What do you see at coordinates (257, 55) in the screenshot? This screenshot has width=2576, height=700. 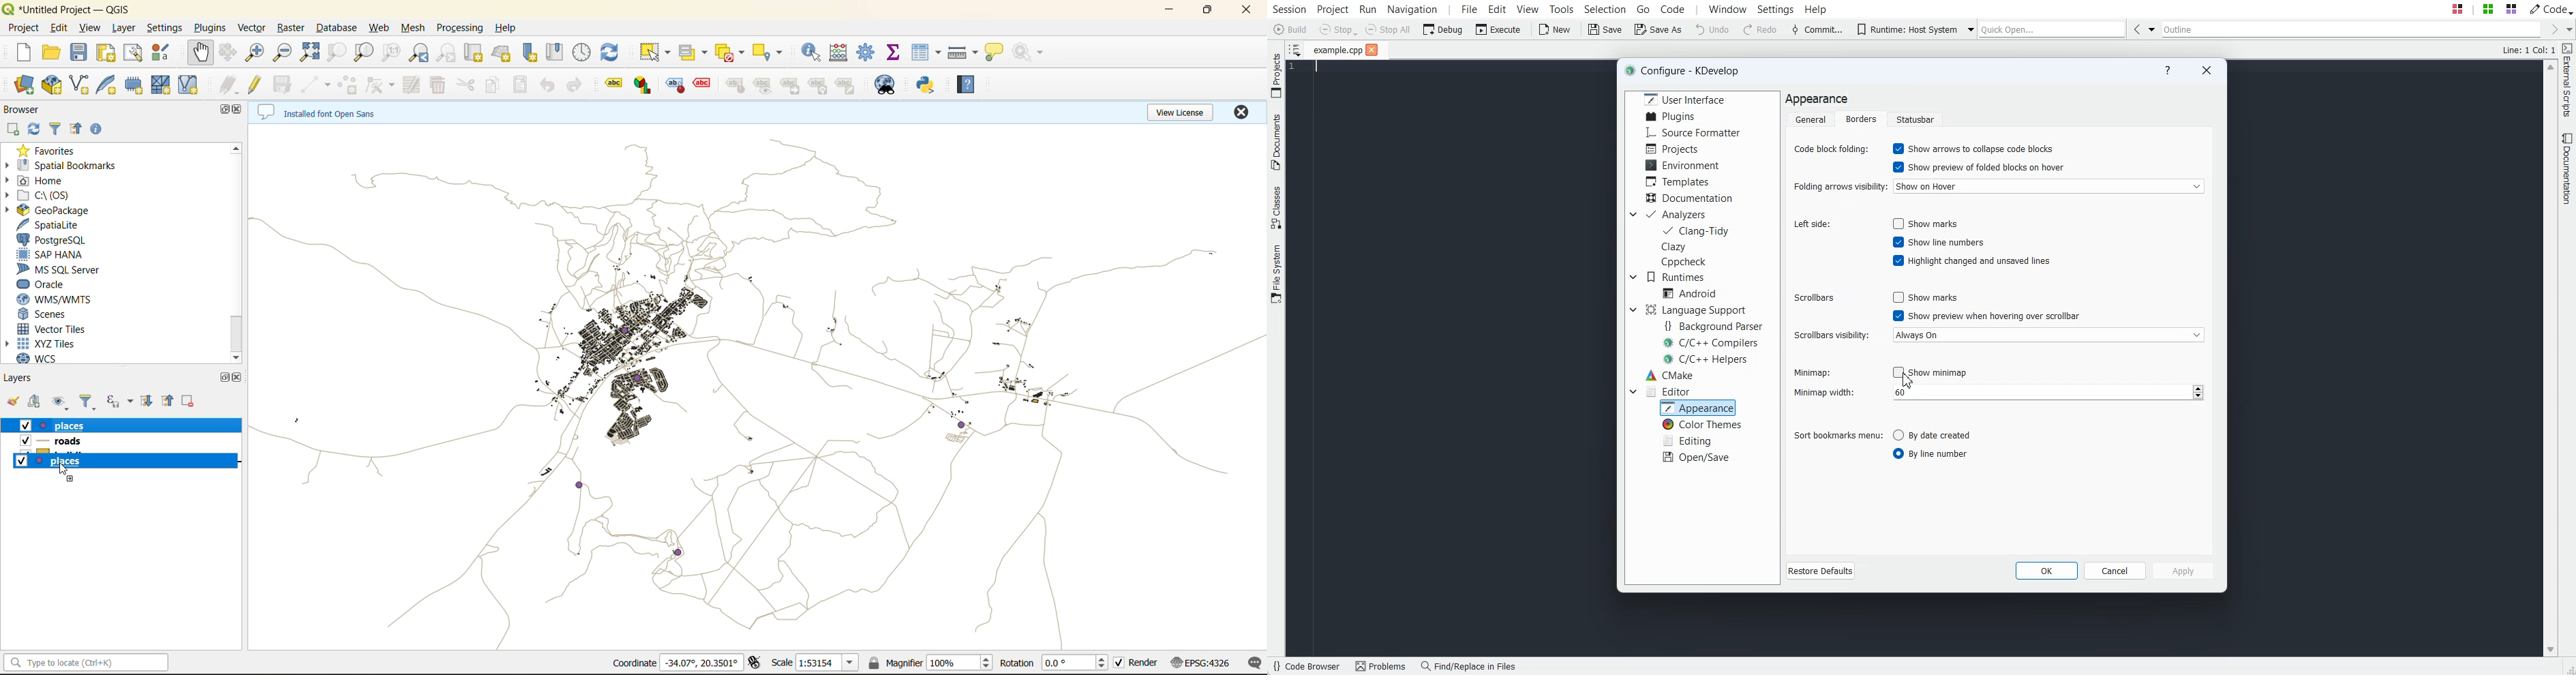 I see `zoom in` at bounding box center [257, 55].